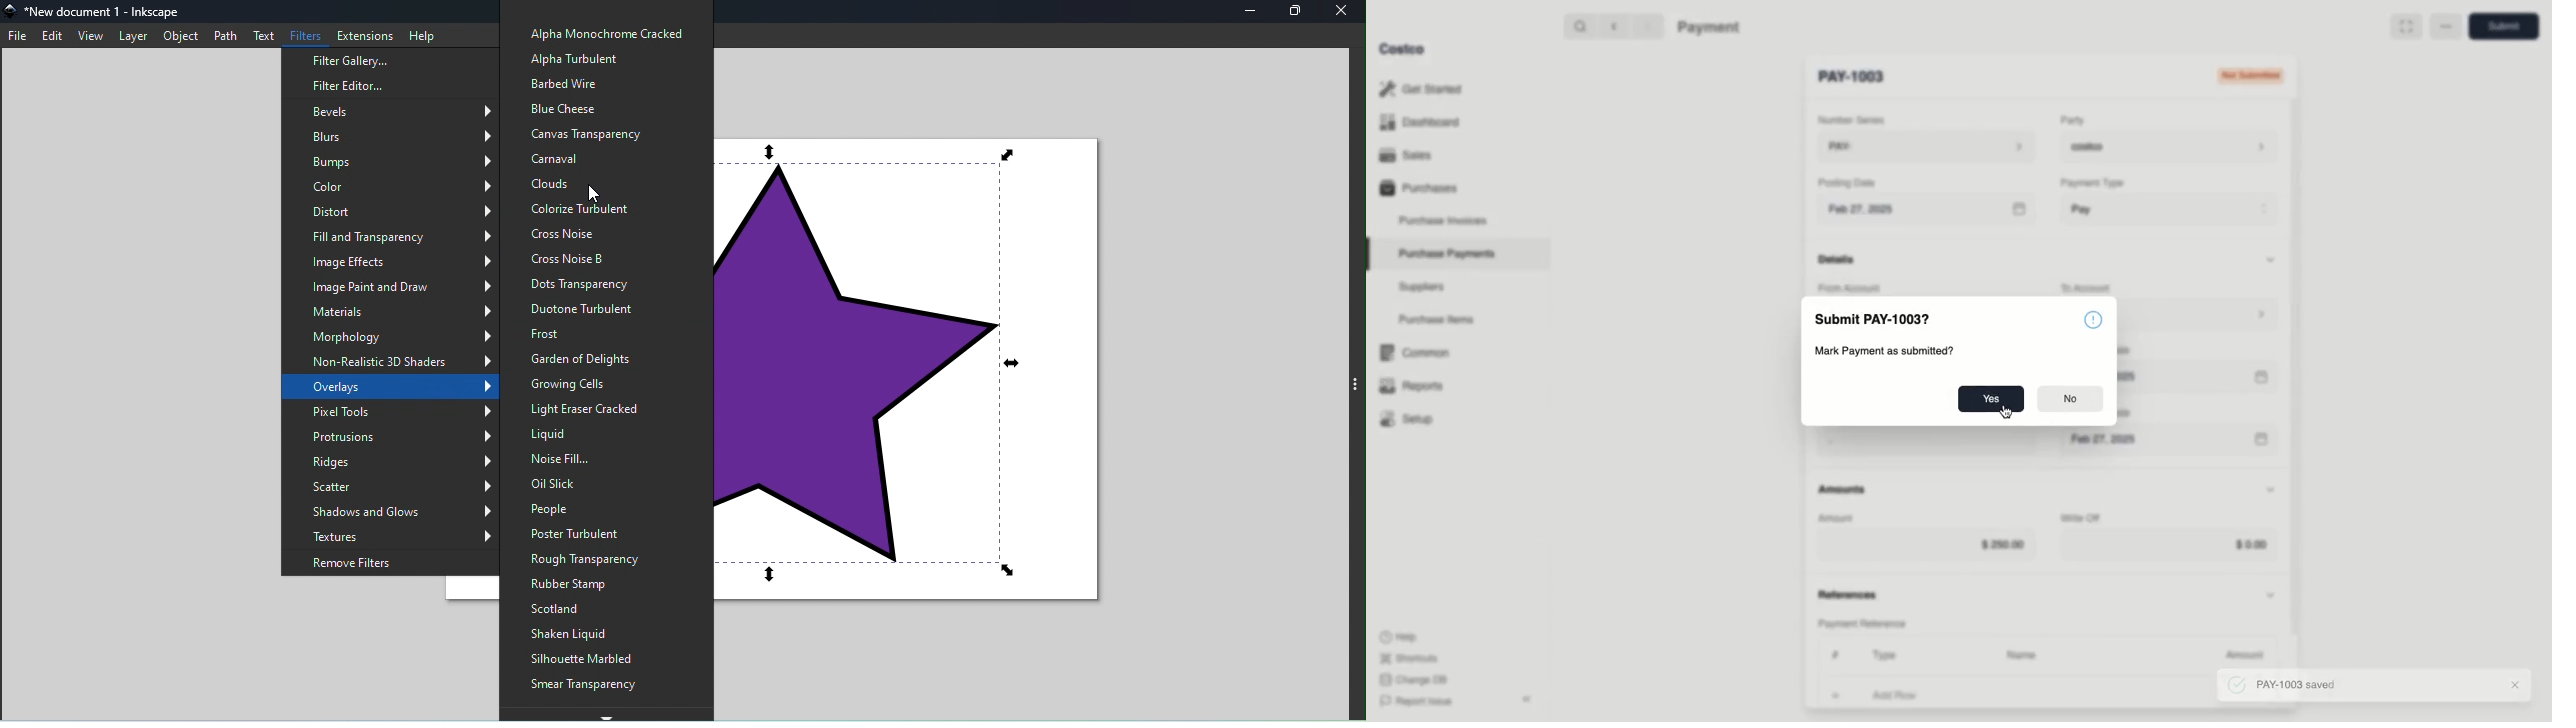 This screenshot has height=728, width=2576. Describe the element at coordinates (584, 106) in the screenshot. I see `Blue cheese` at that location.